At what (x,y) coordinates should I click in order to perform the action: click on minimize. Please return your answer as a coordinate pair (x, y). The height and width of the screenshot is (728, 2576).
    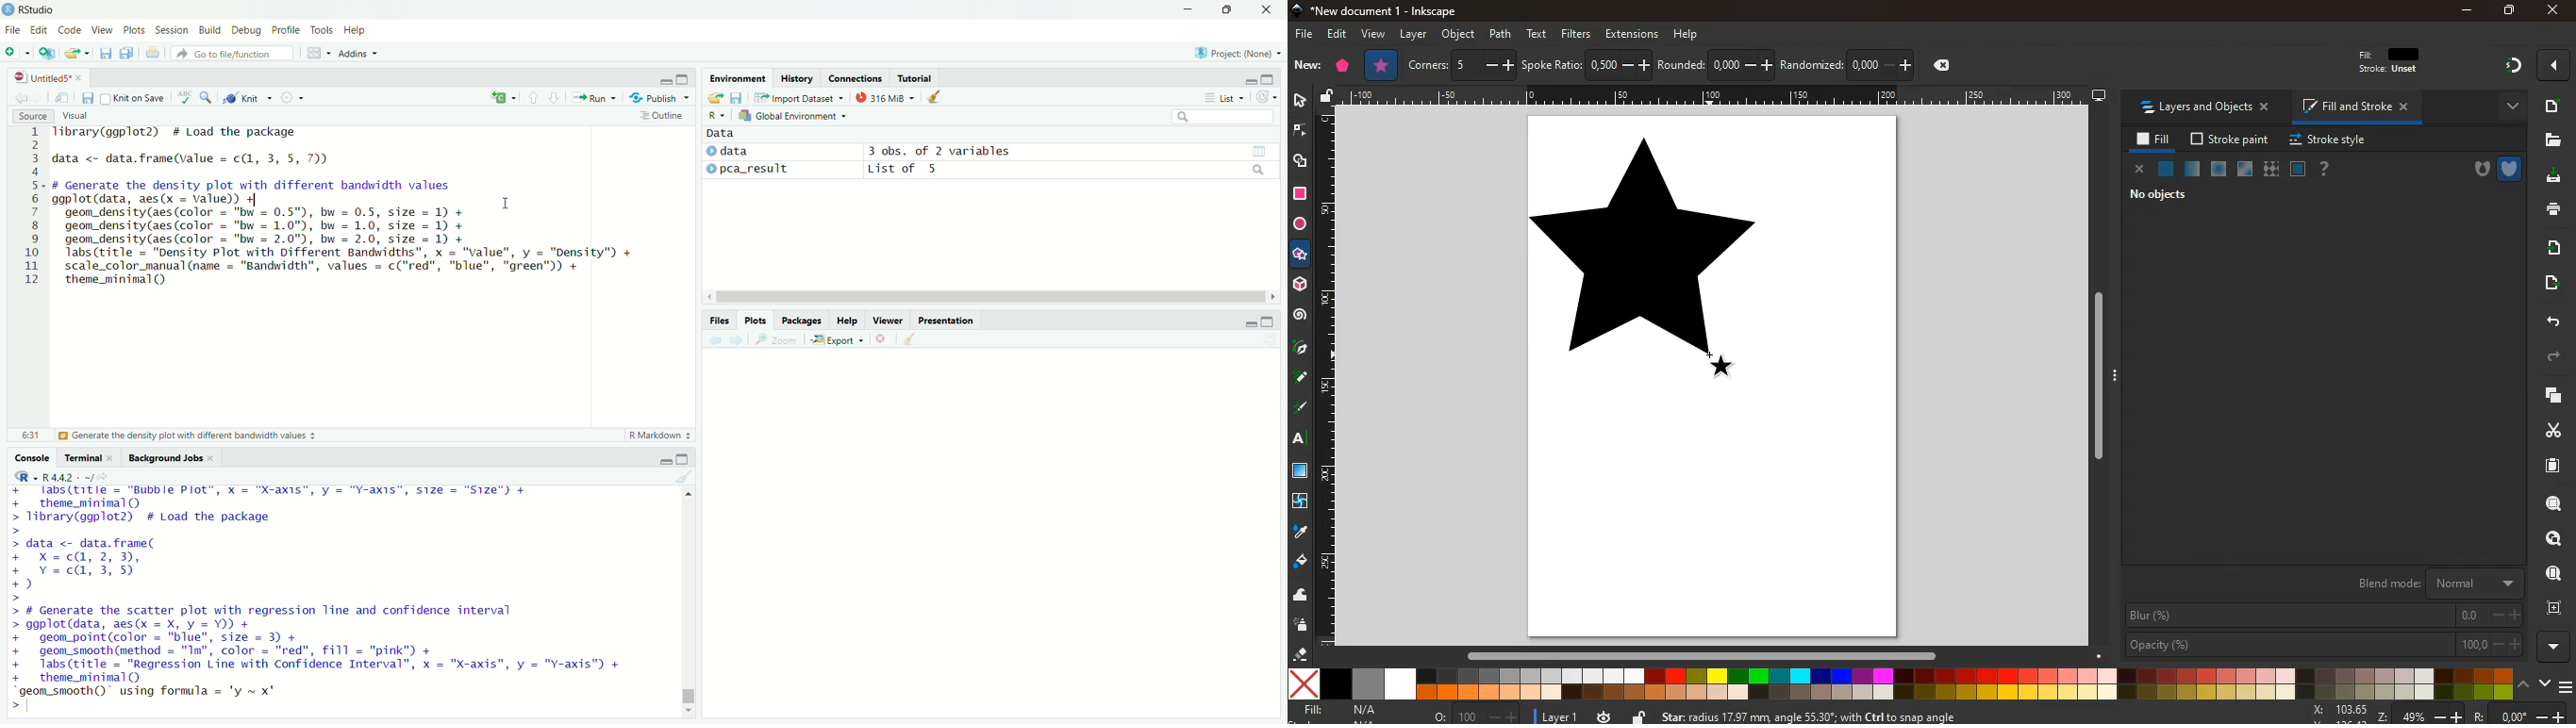
    Looking at the image, I should click on (1188, 9).